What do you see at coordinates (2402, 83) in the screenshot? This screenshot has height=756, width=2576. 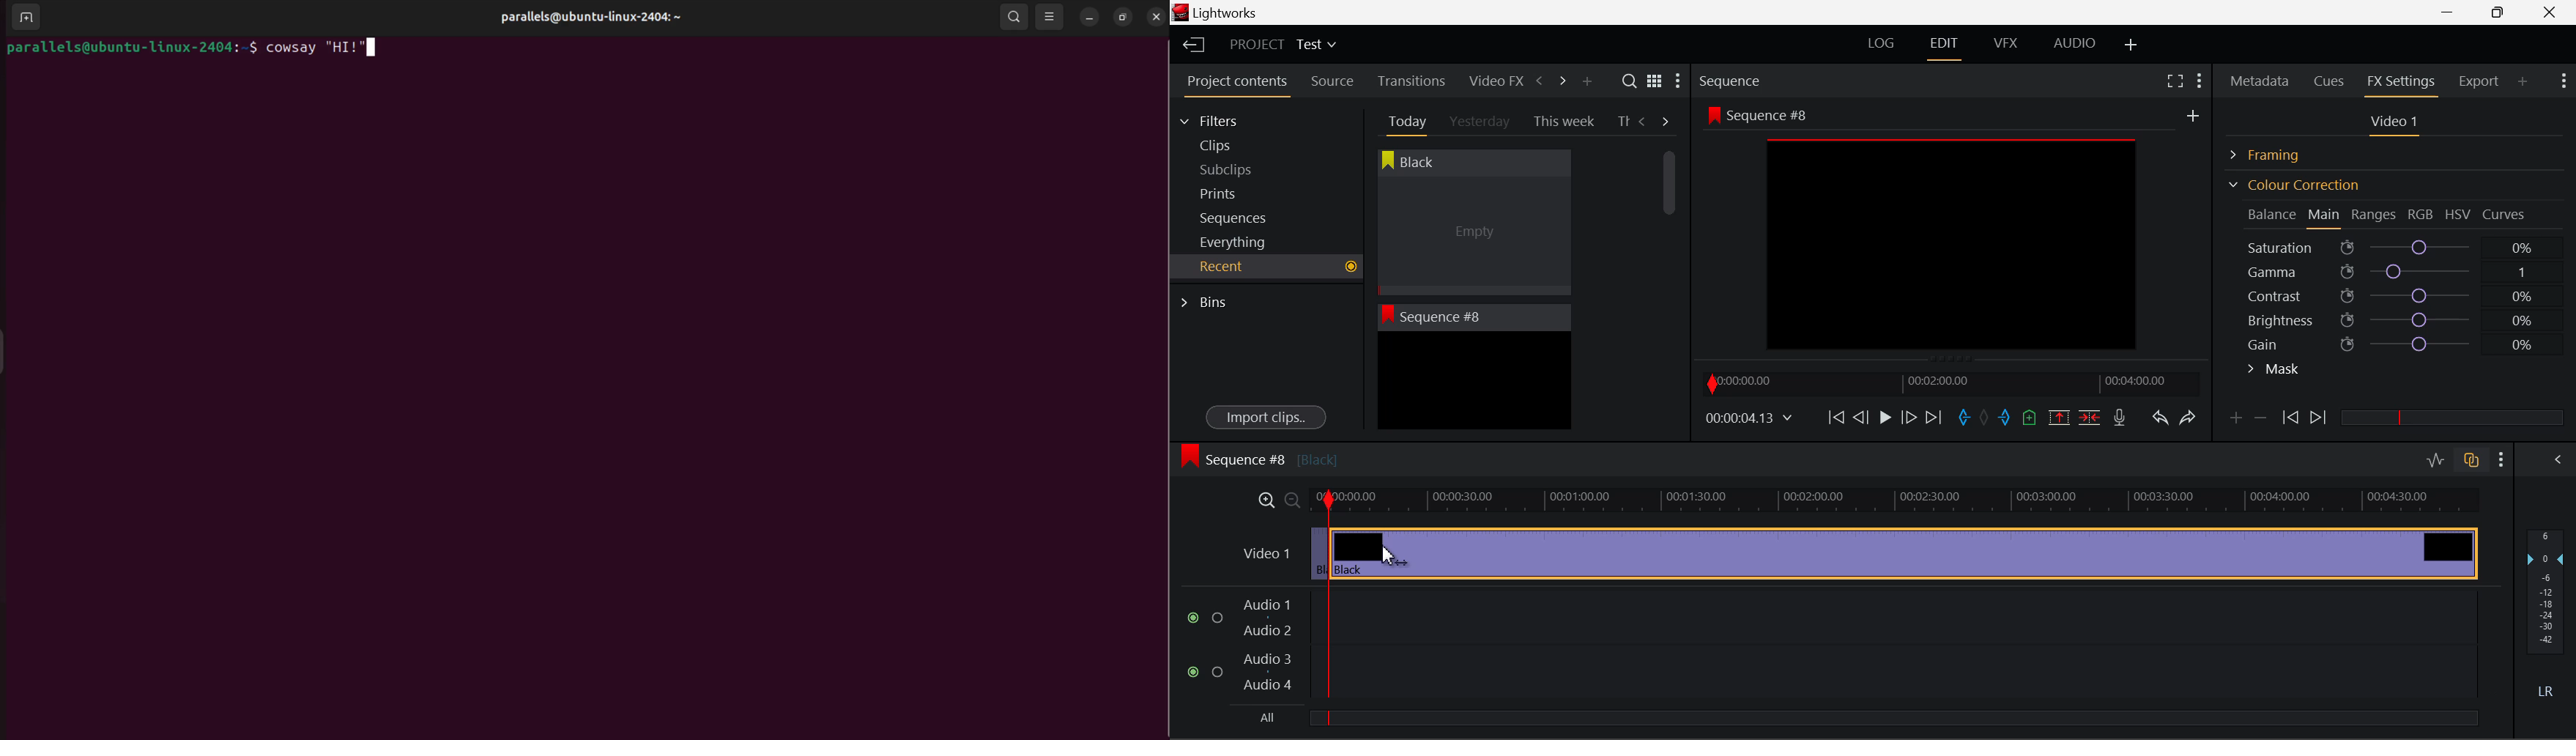 I see `FX Settings Panel Open` at bounding box center [2402, 83].